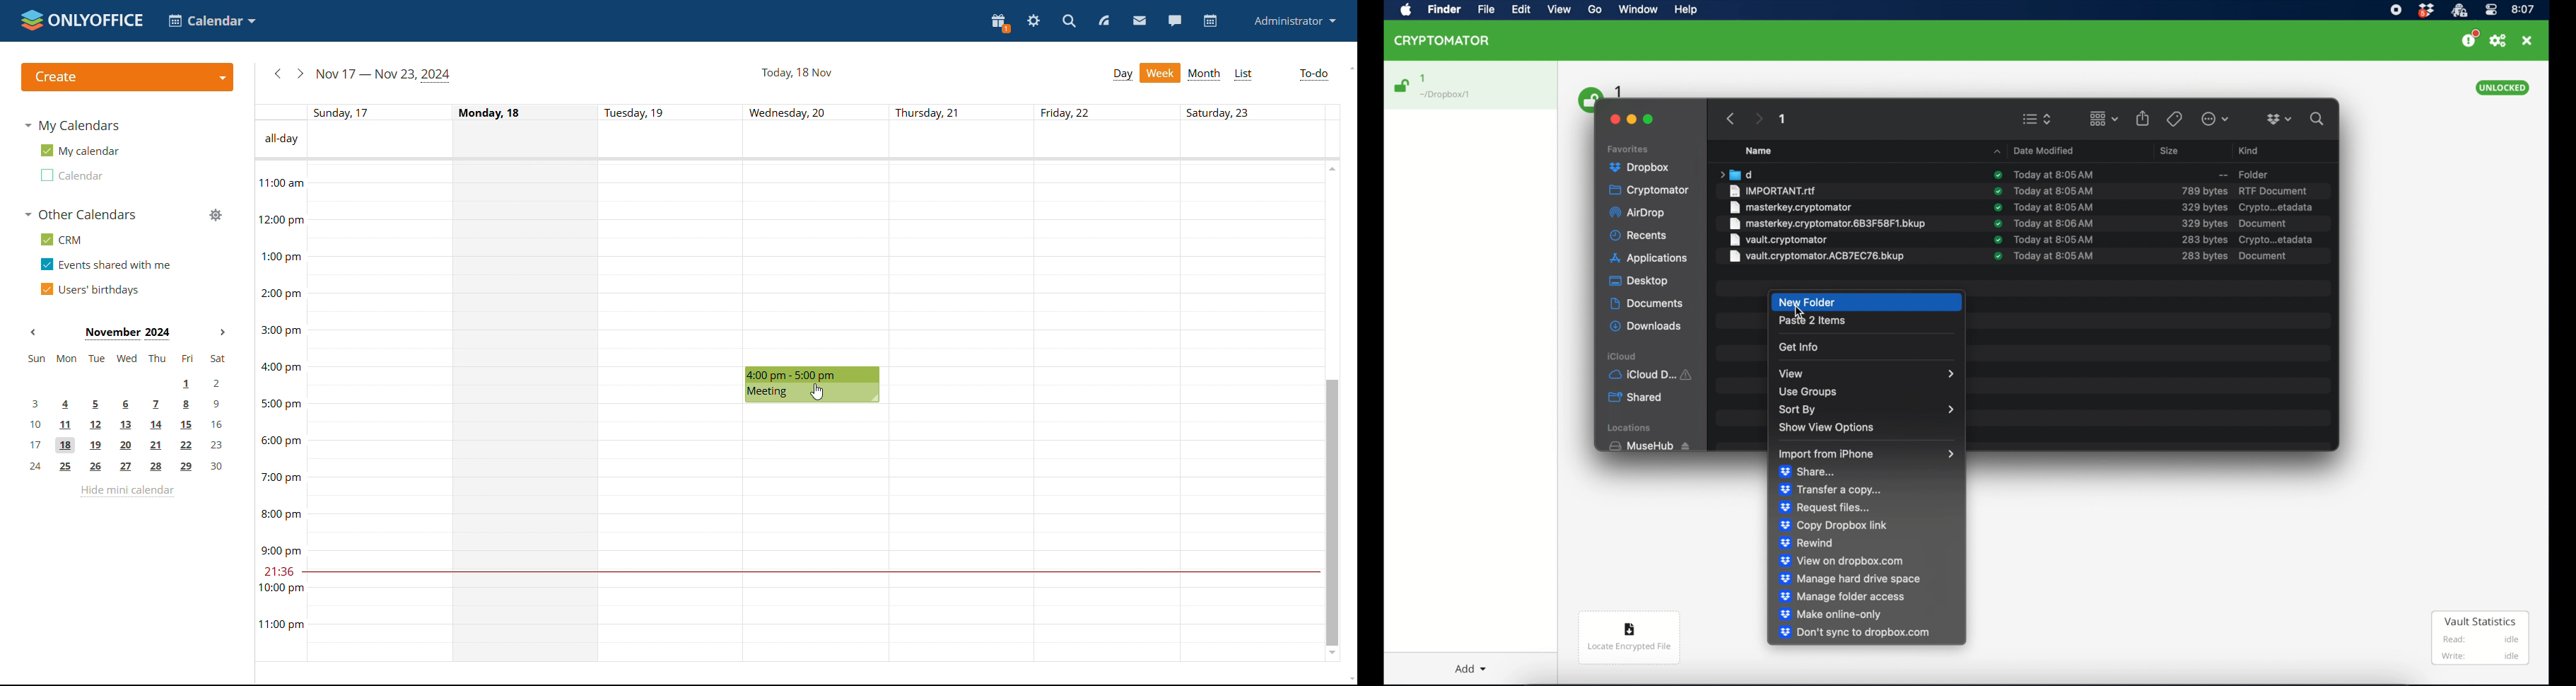 Image resolution: width=2576 pixels, height=700 pixels. I want to click on get info, so click(1799, 347).